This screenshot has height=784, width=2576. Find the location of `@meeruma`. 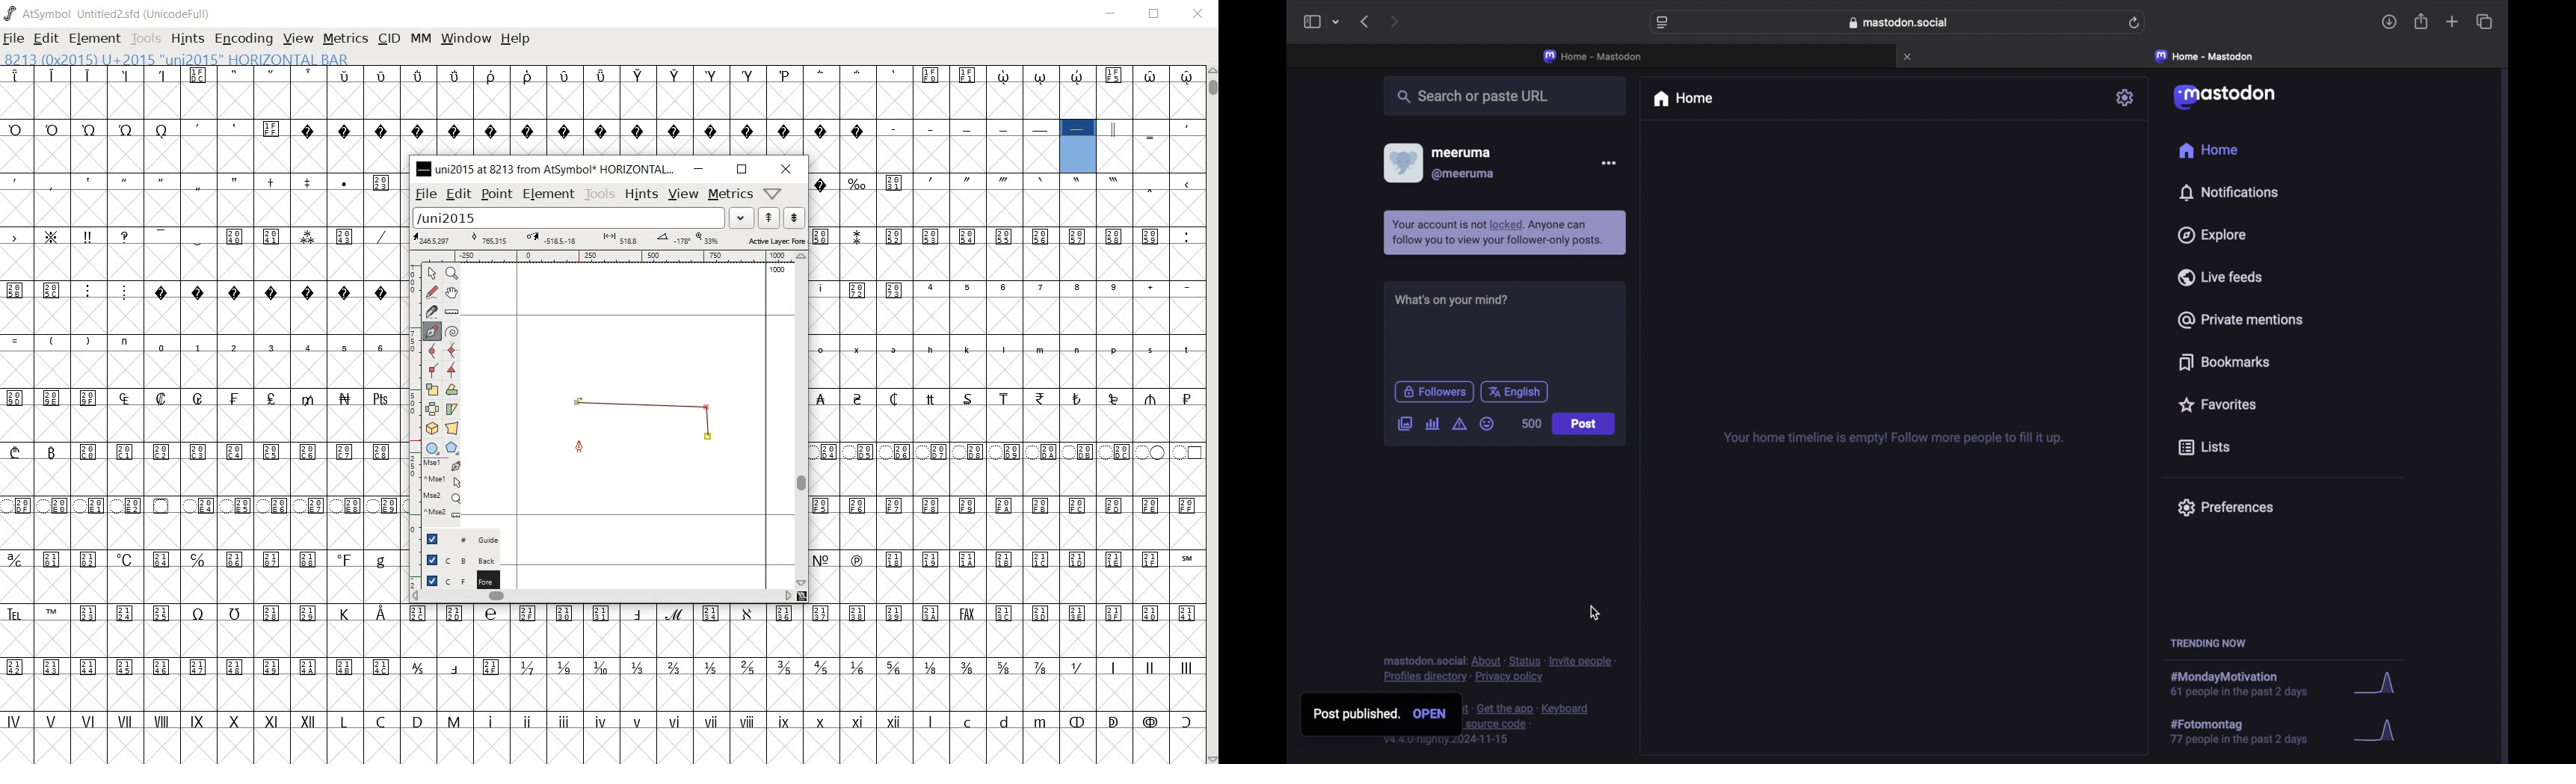

@meeruma is located at coordinates (1465, 174).